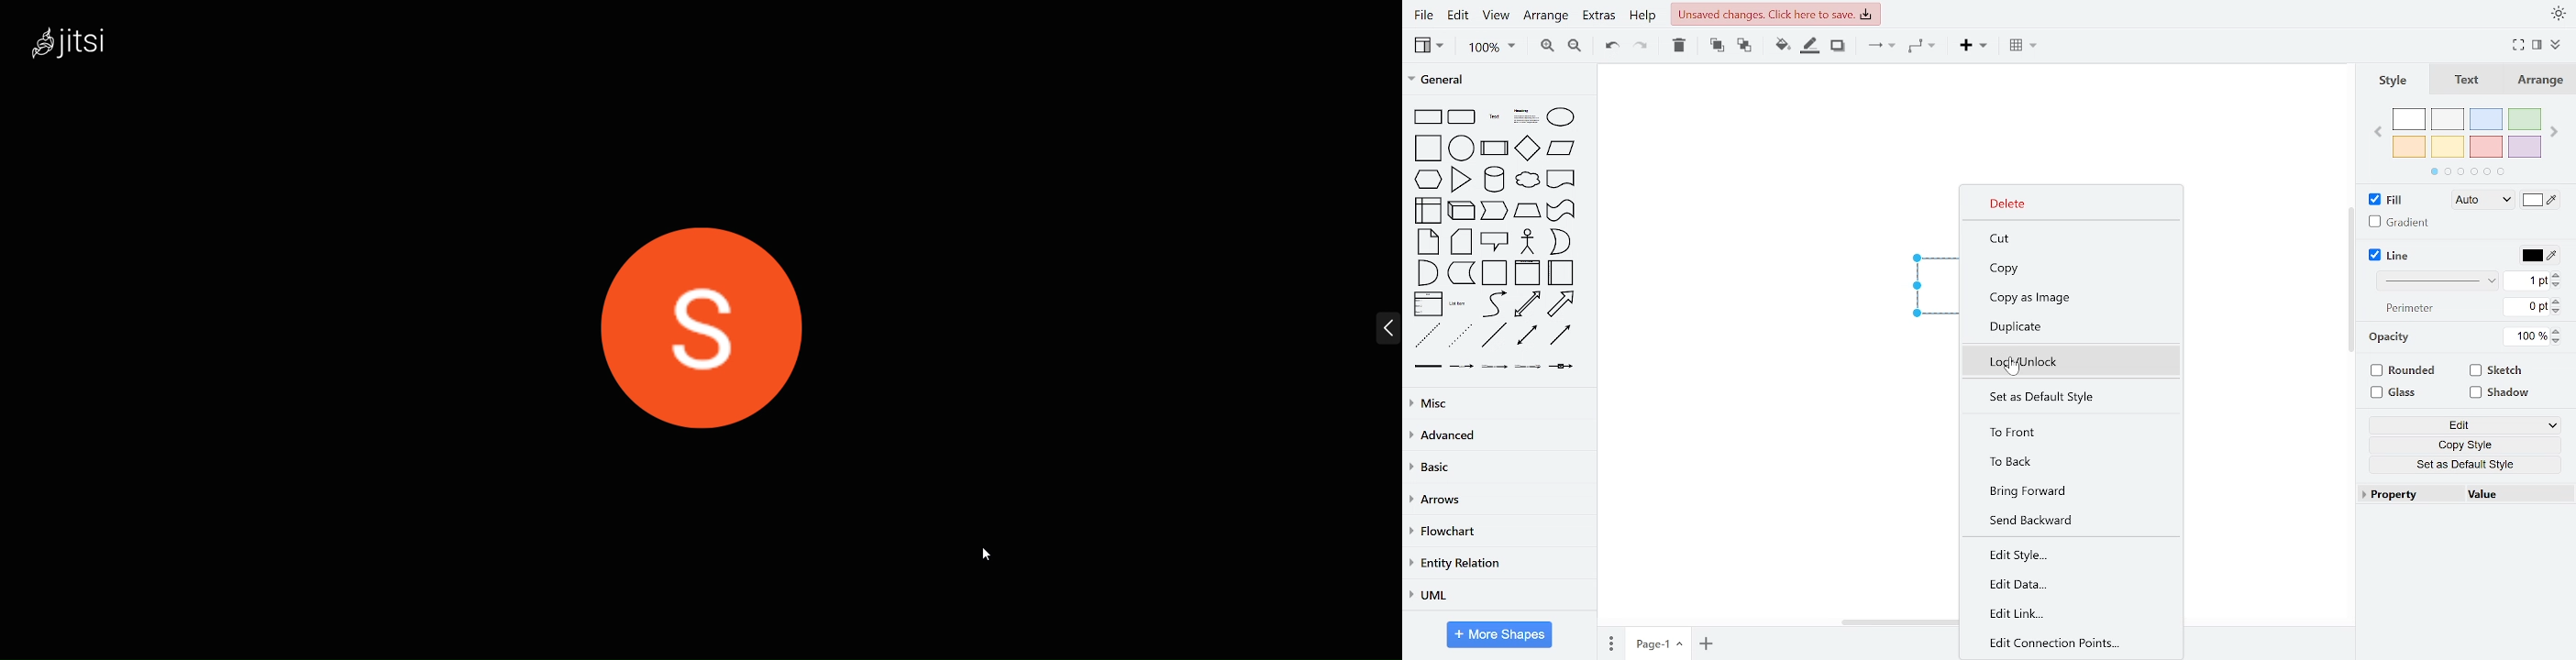 Image resolution: width=2576 pixels, height=672 pixels. Describe the element at coordinates (1642, 17) in the screenshot. I see `help` at that location.